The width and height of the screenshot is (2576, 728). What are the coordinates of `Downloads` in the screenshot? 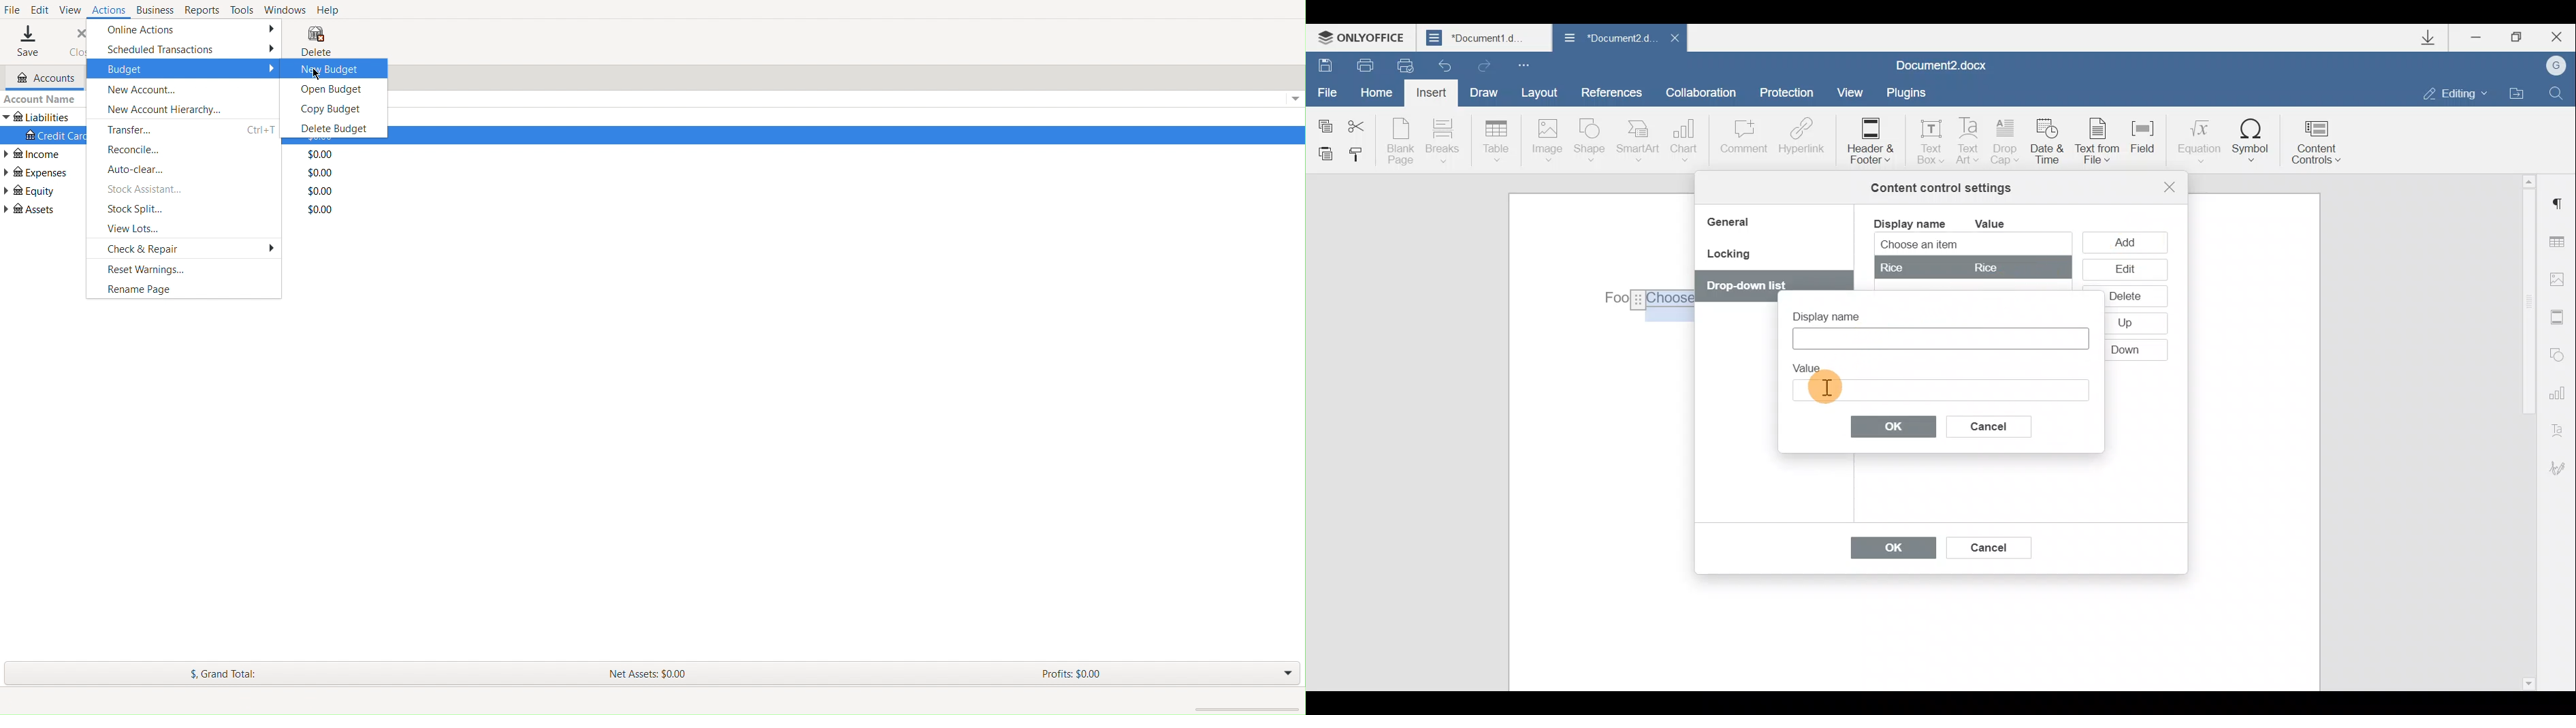 It's located at (2433, 38).